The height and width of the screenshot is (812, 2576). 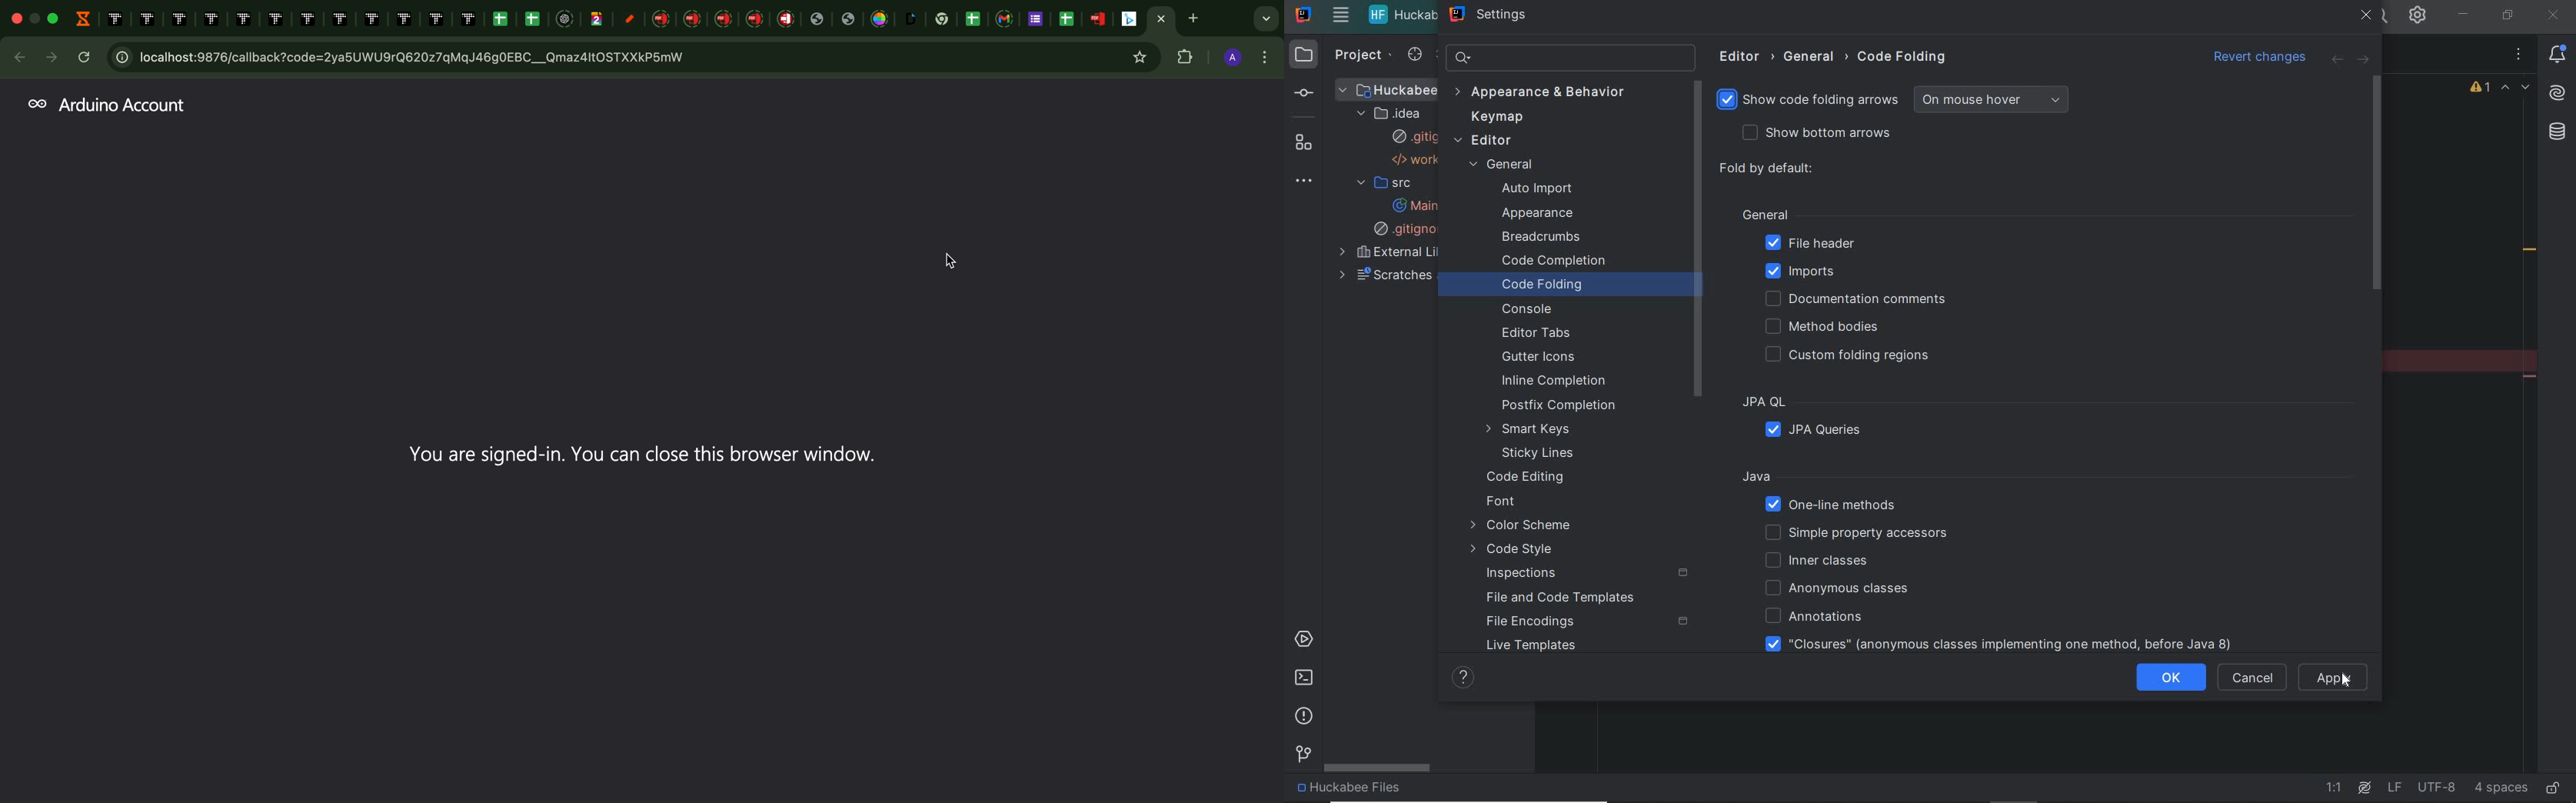 I want to click on anonymous classes, so click(x=1833, y=588).